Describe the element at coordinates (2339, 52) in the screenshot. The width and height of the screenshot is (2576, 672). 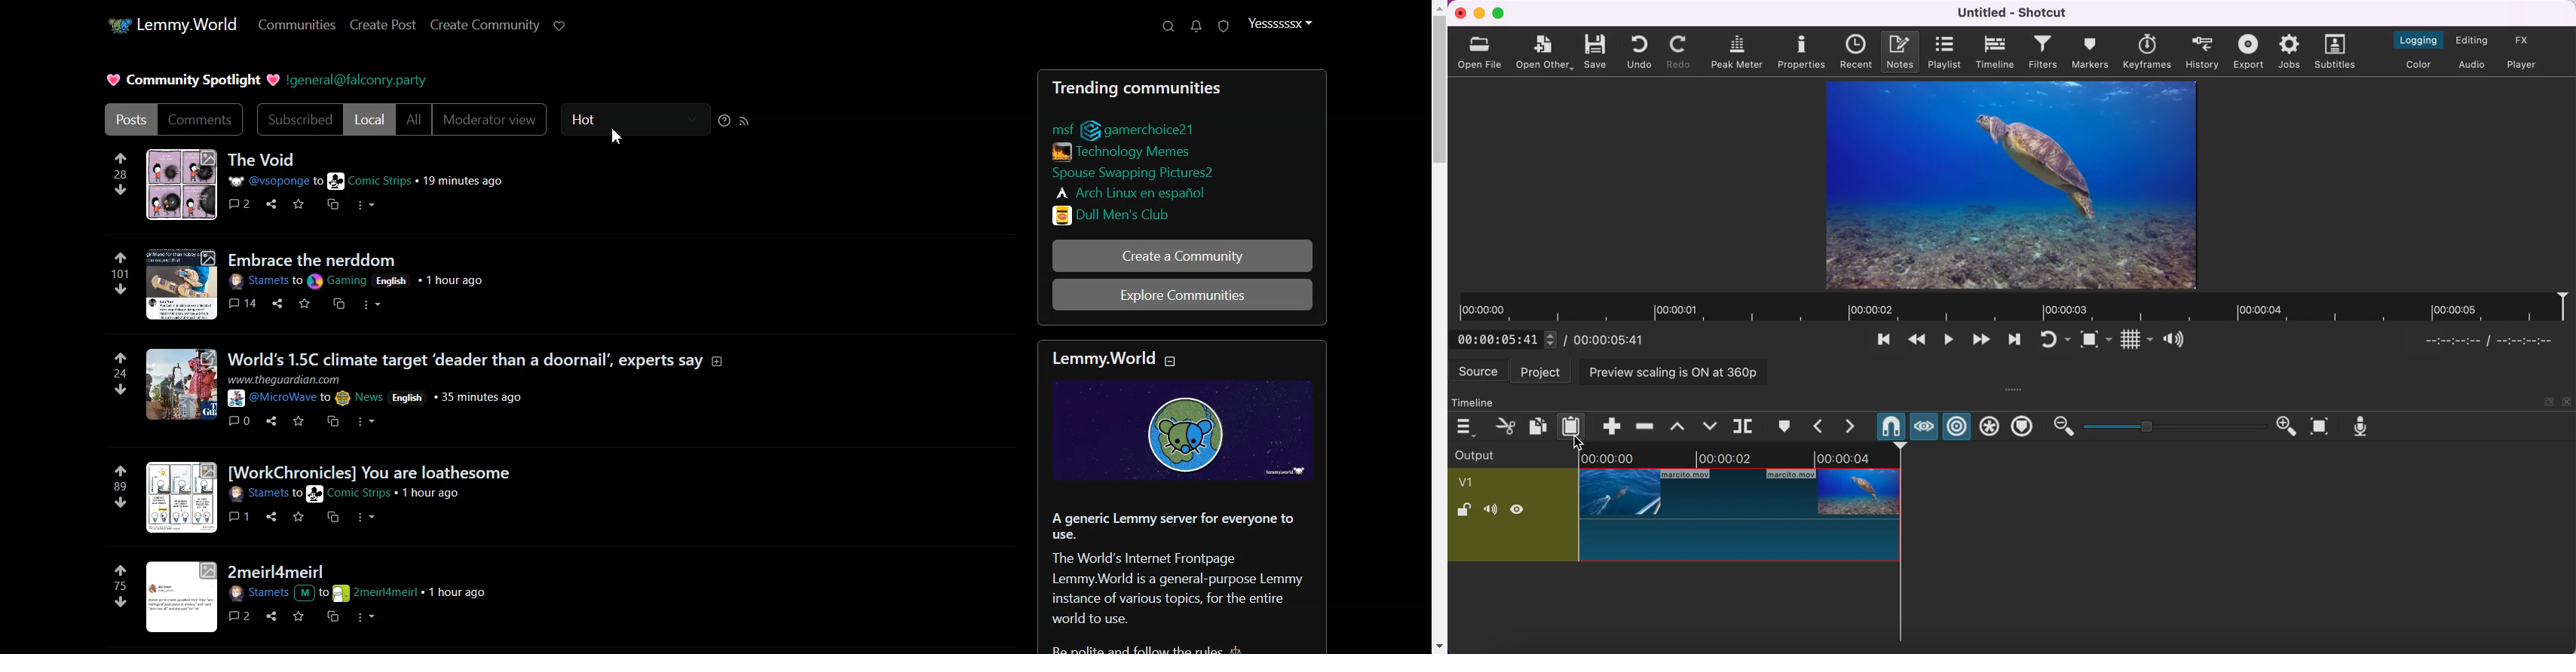
I see `subtitles` at that location.